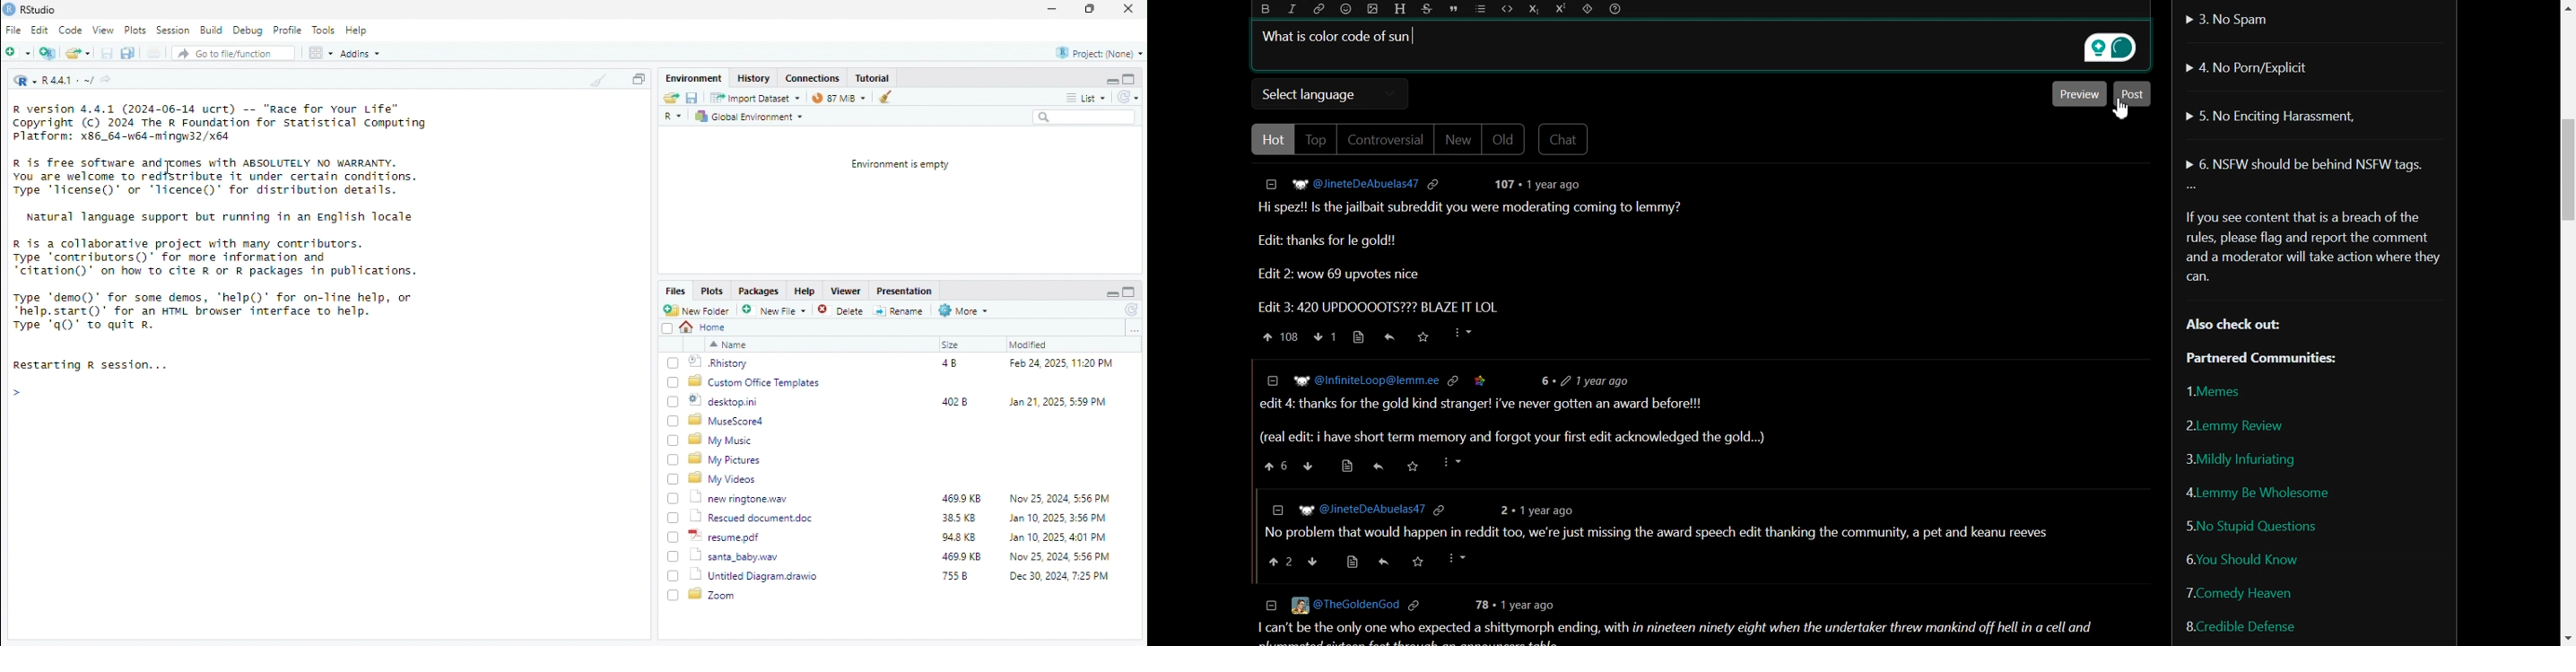 The width and height of the screenshot is (2576, 672). Describe the element at coordinates (754, 78) in the screenshot. I see `History` at that location.